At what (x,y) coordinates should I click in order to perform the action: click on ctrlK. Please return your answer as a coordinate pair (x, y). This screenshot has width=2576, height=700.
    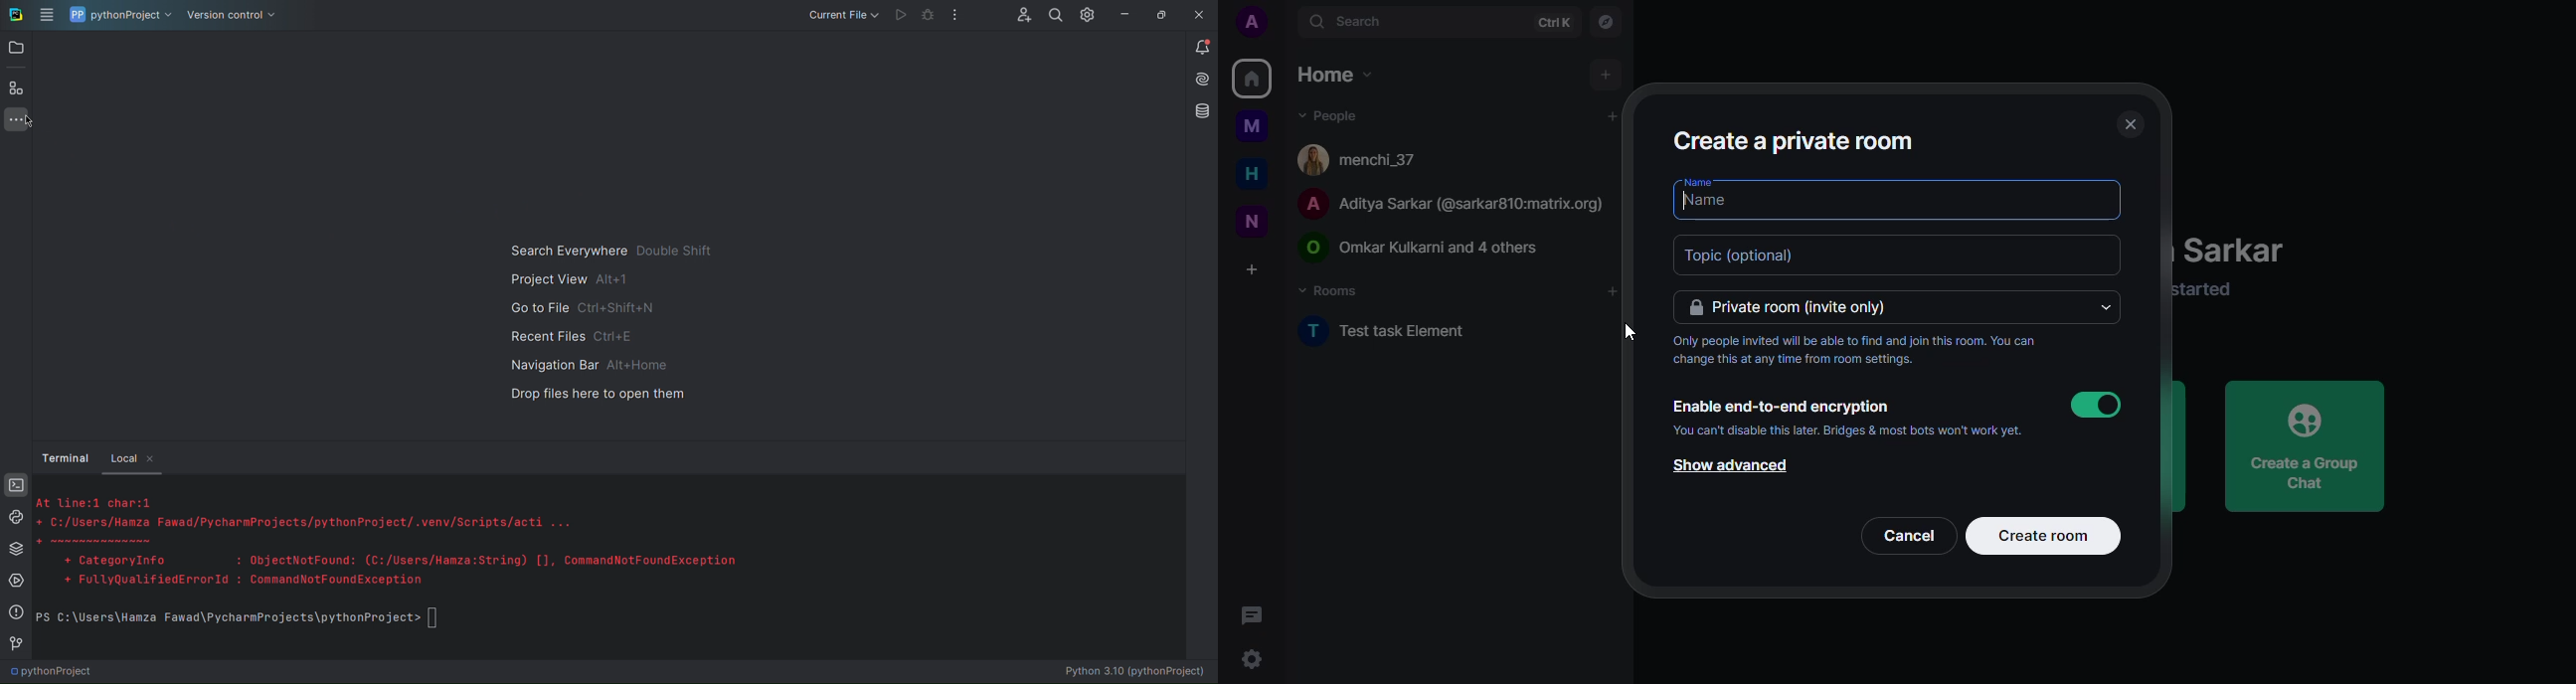
    Looking at the image, I should click on (1555, 22).